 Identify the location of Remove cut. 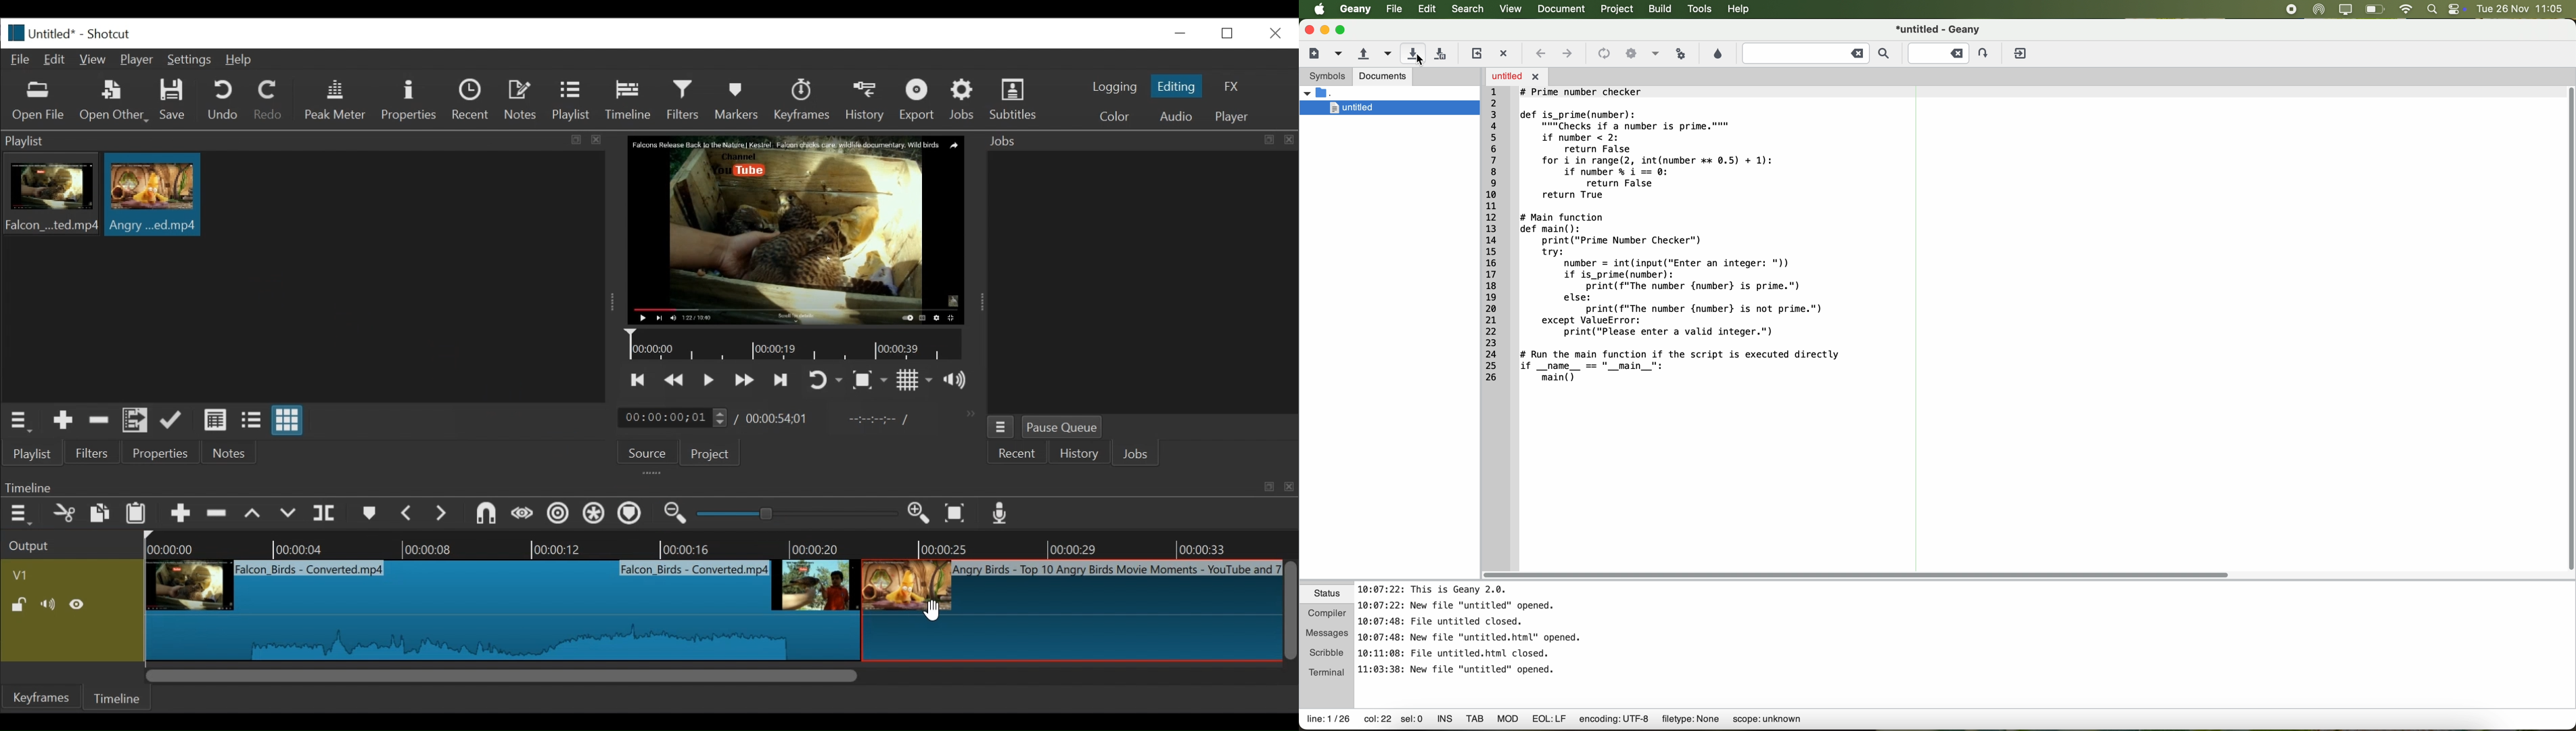
(218, 516).